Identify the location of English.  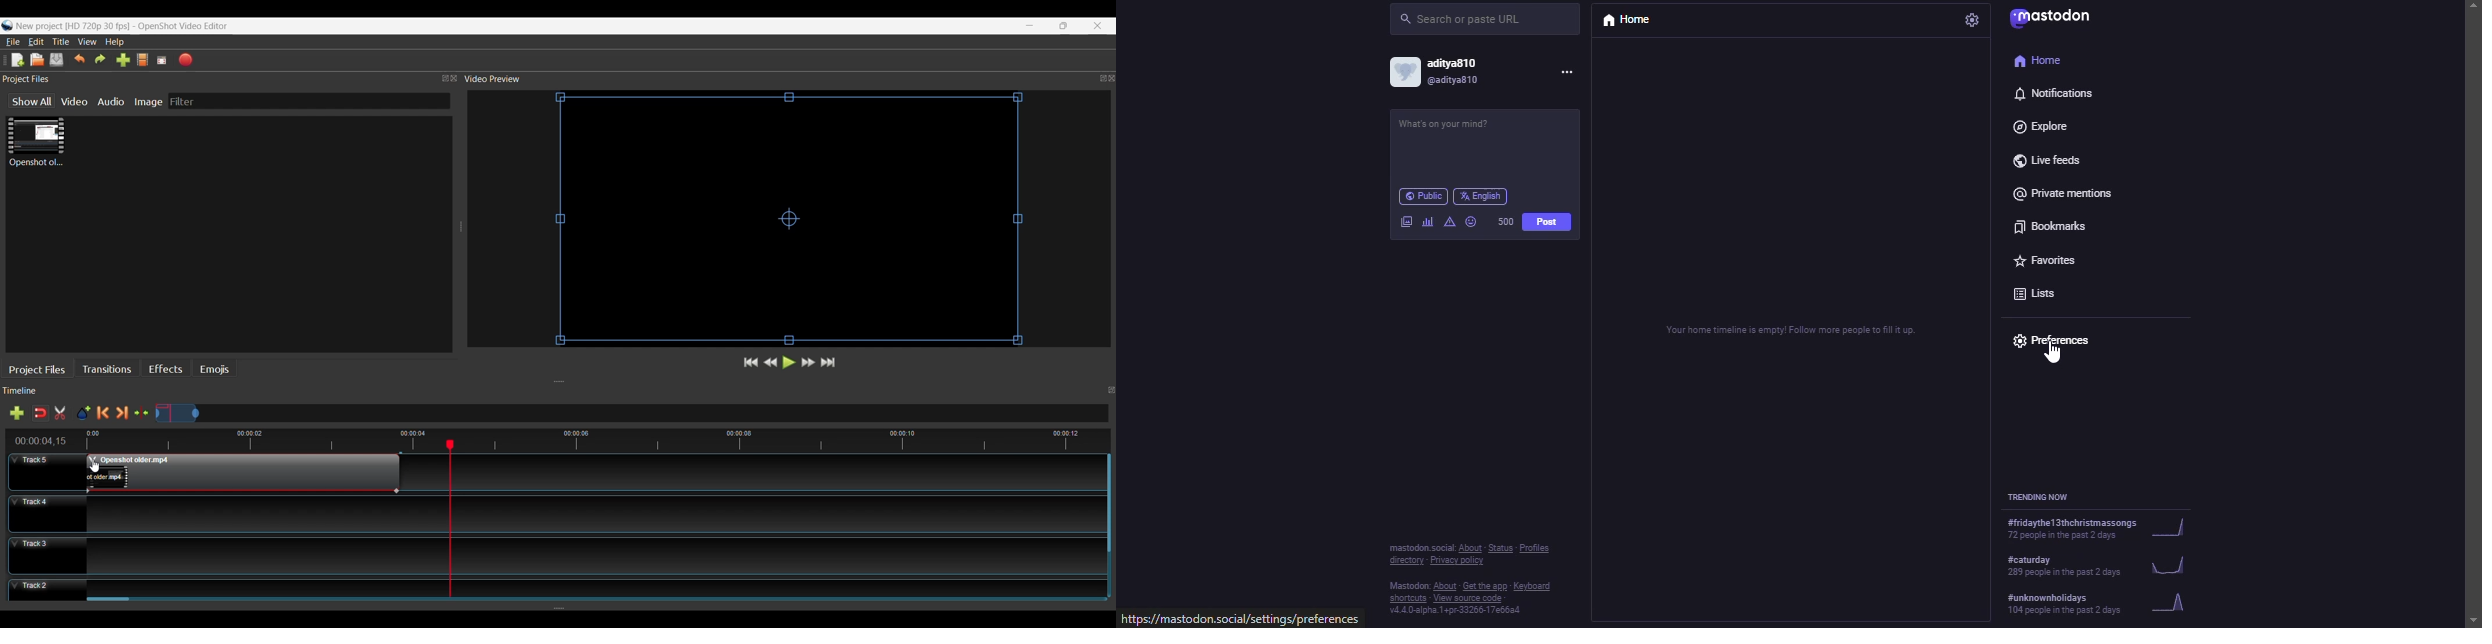
(1481, 196).